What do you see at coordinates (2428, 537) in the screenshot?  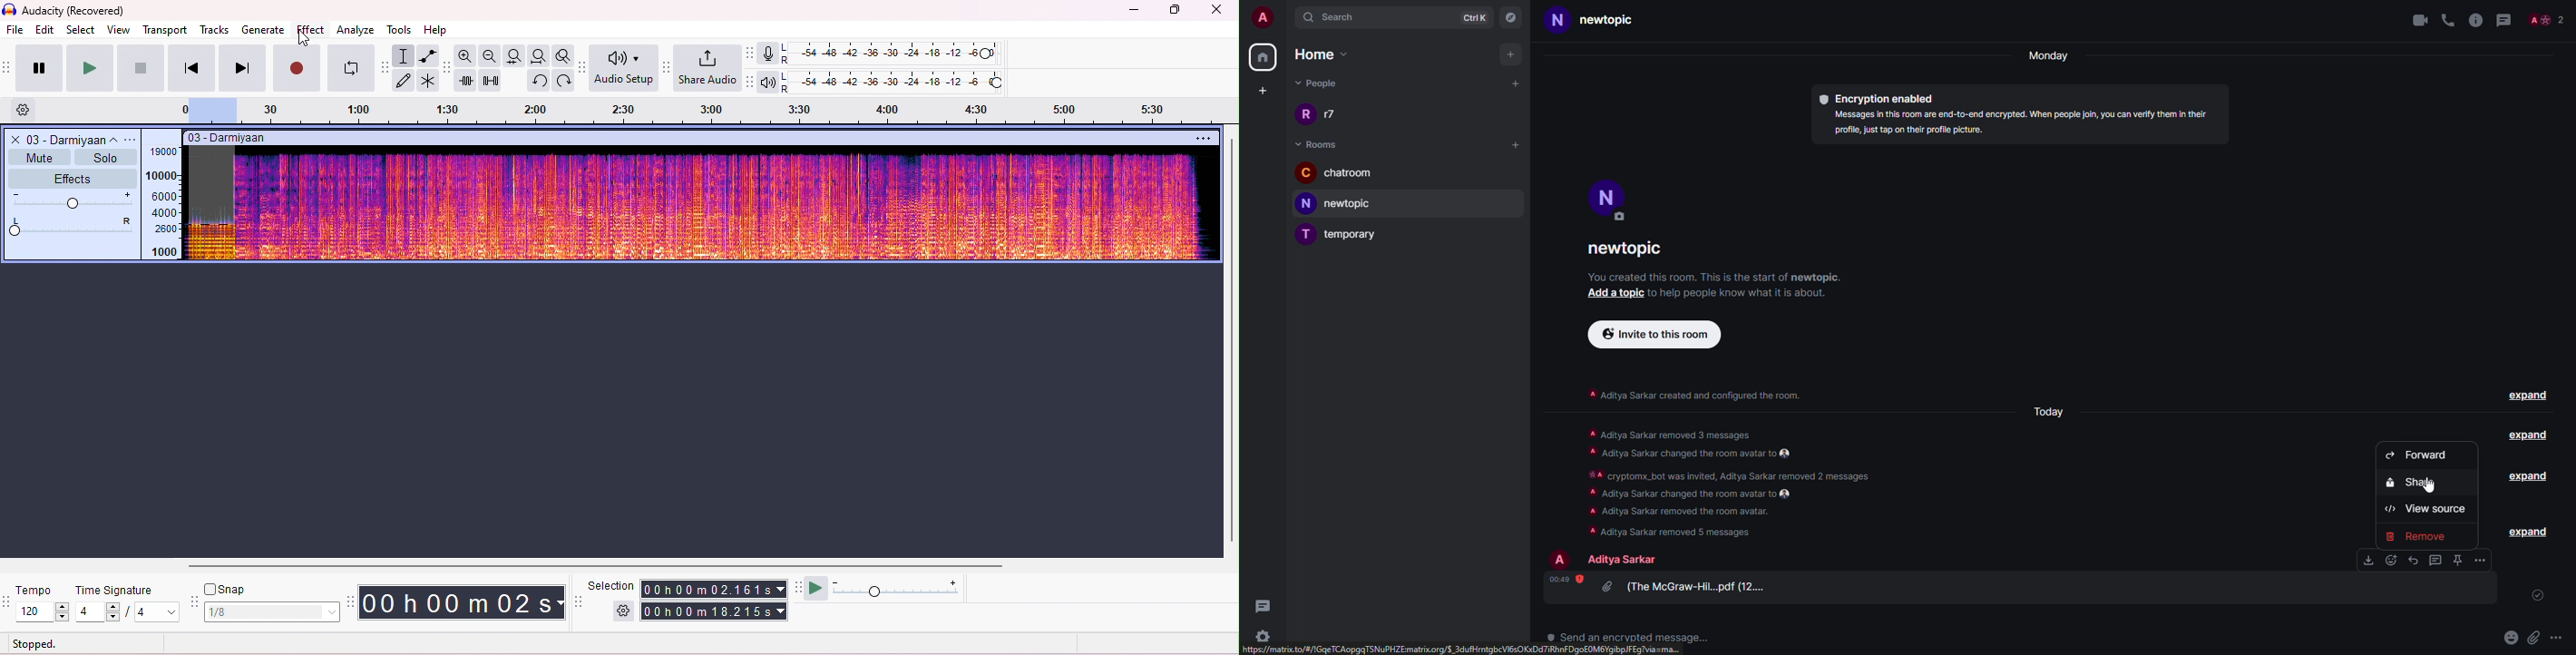 I see `remove` at bounding box center [2428, 537].